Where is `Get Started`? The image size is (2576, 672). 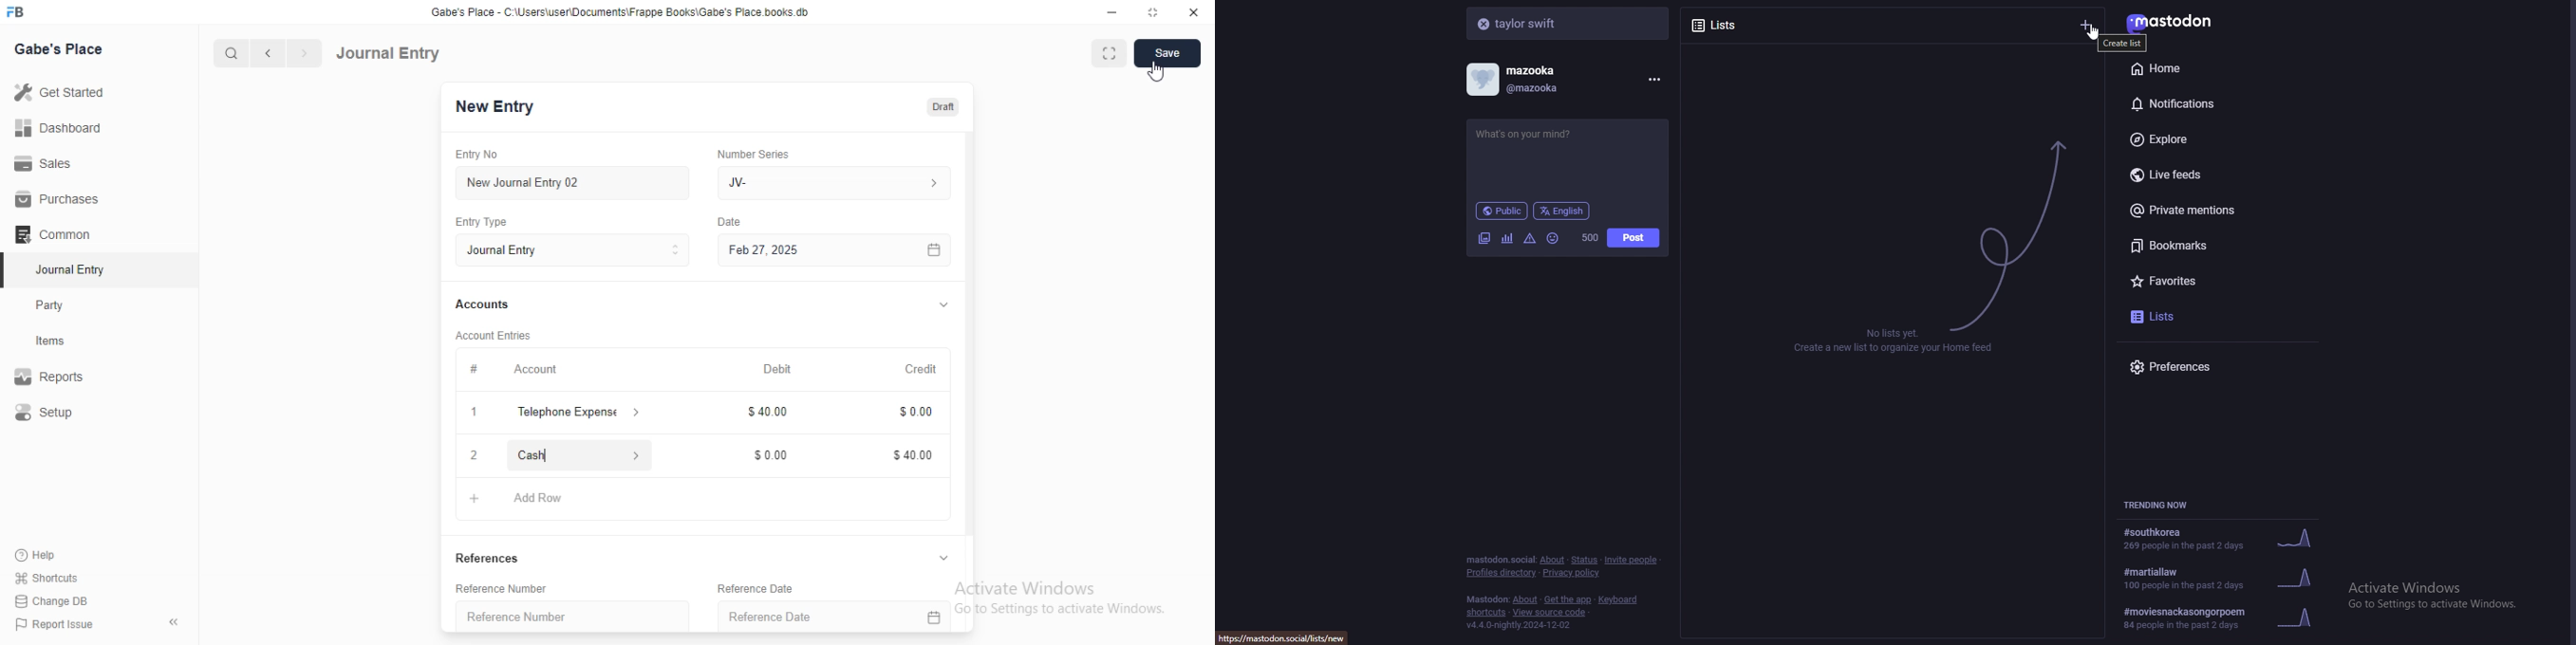 Get Started is located at coordinates (63, 92).